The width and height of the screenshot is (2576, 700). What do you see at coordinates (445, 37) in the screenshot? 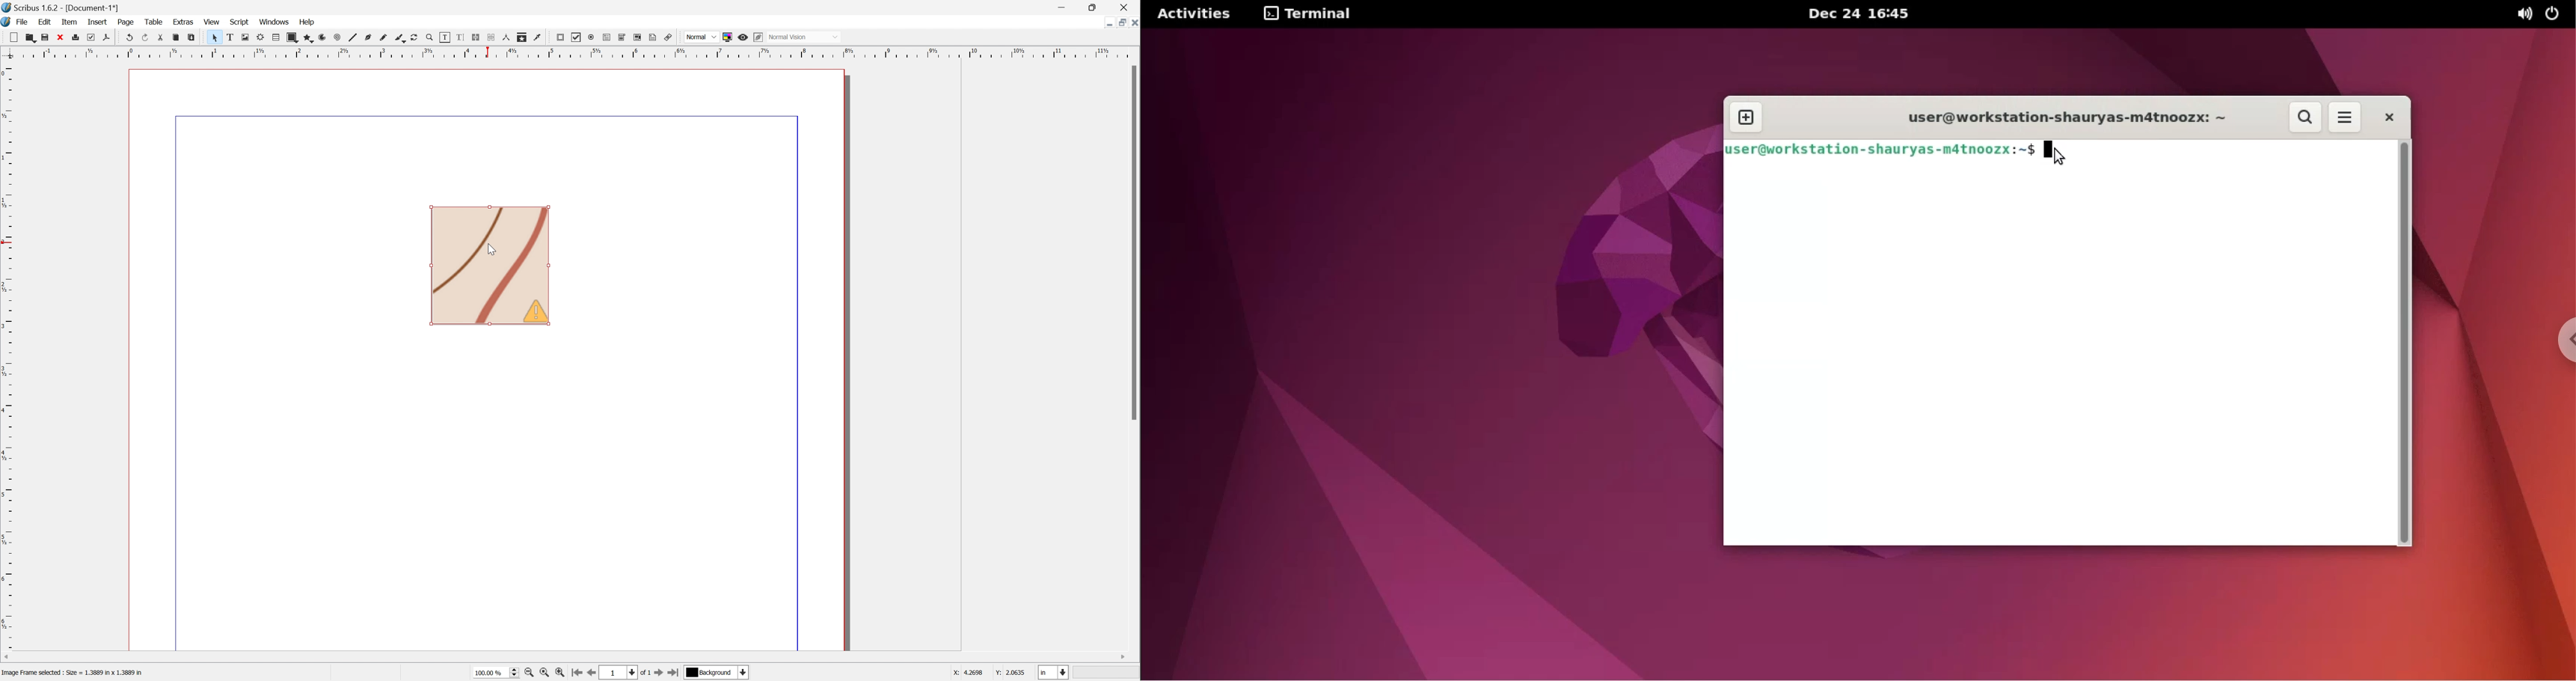
I see `Edit contents of frame` at bounding box center [445, 37].